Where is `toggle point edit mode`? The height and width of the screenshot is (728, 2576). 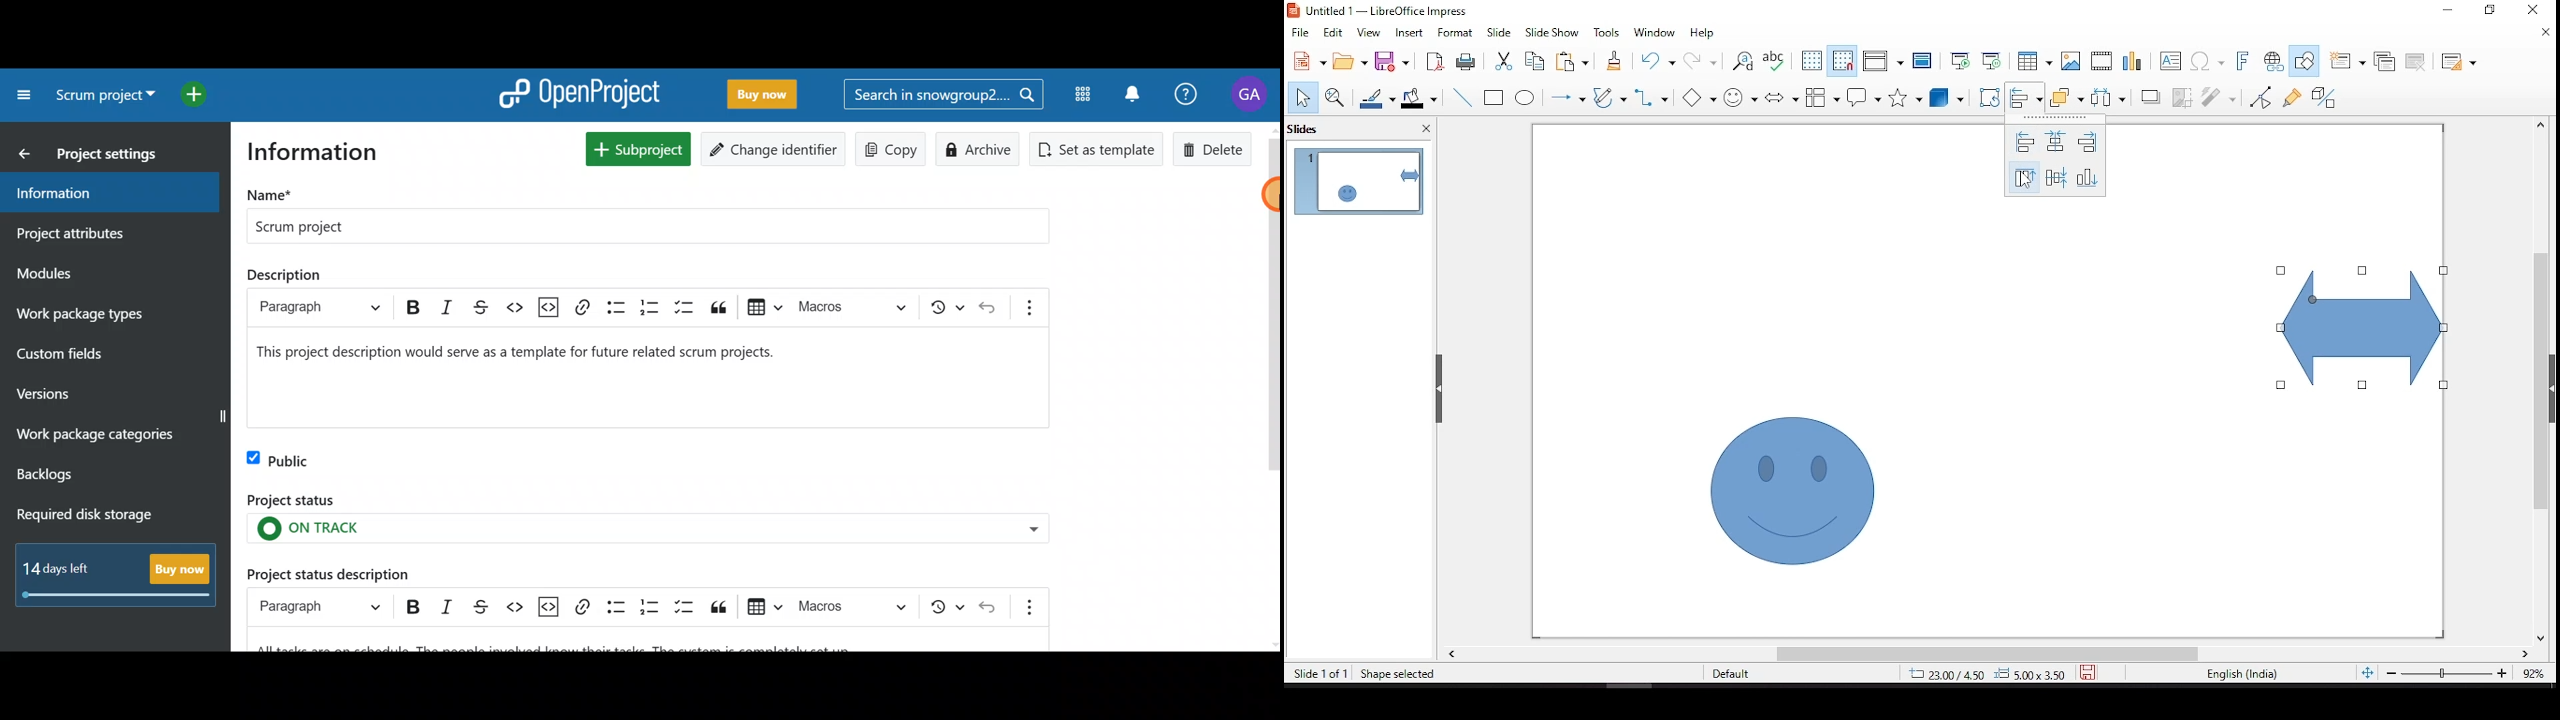 toggle point edit mode is located at coordinates (2262, 96).